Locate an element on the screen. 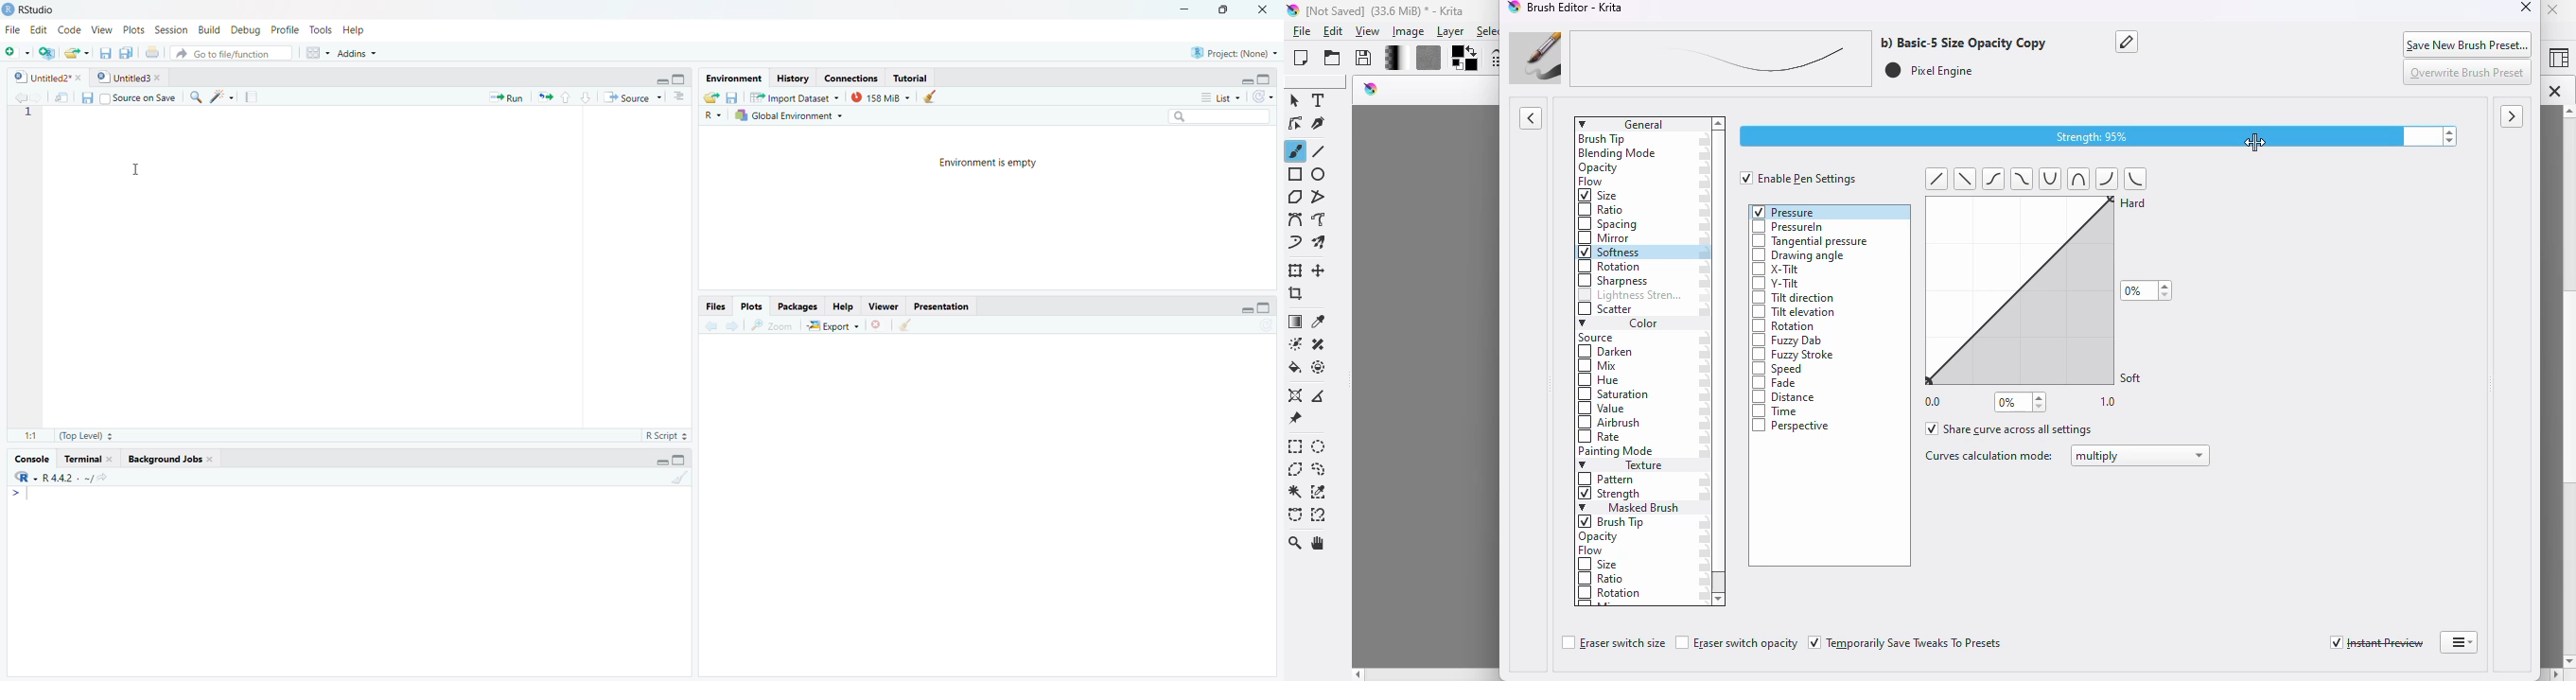 This screenshot has width=2576, height=700.  Viewer is located at coordinates (885, 307).